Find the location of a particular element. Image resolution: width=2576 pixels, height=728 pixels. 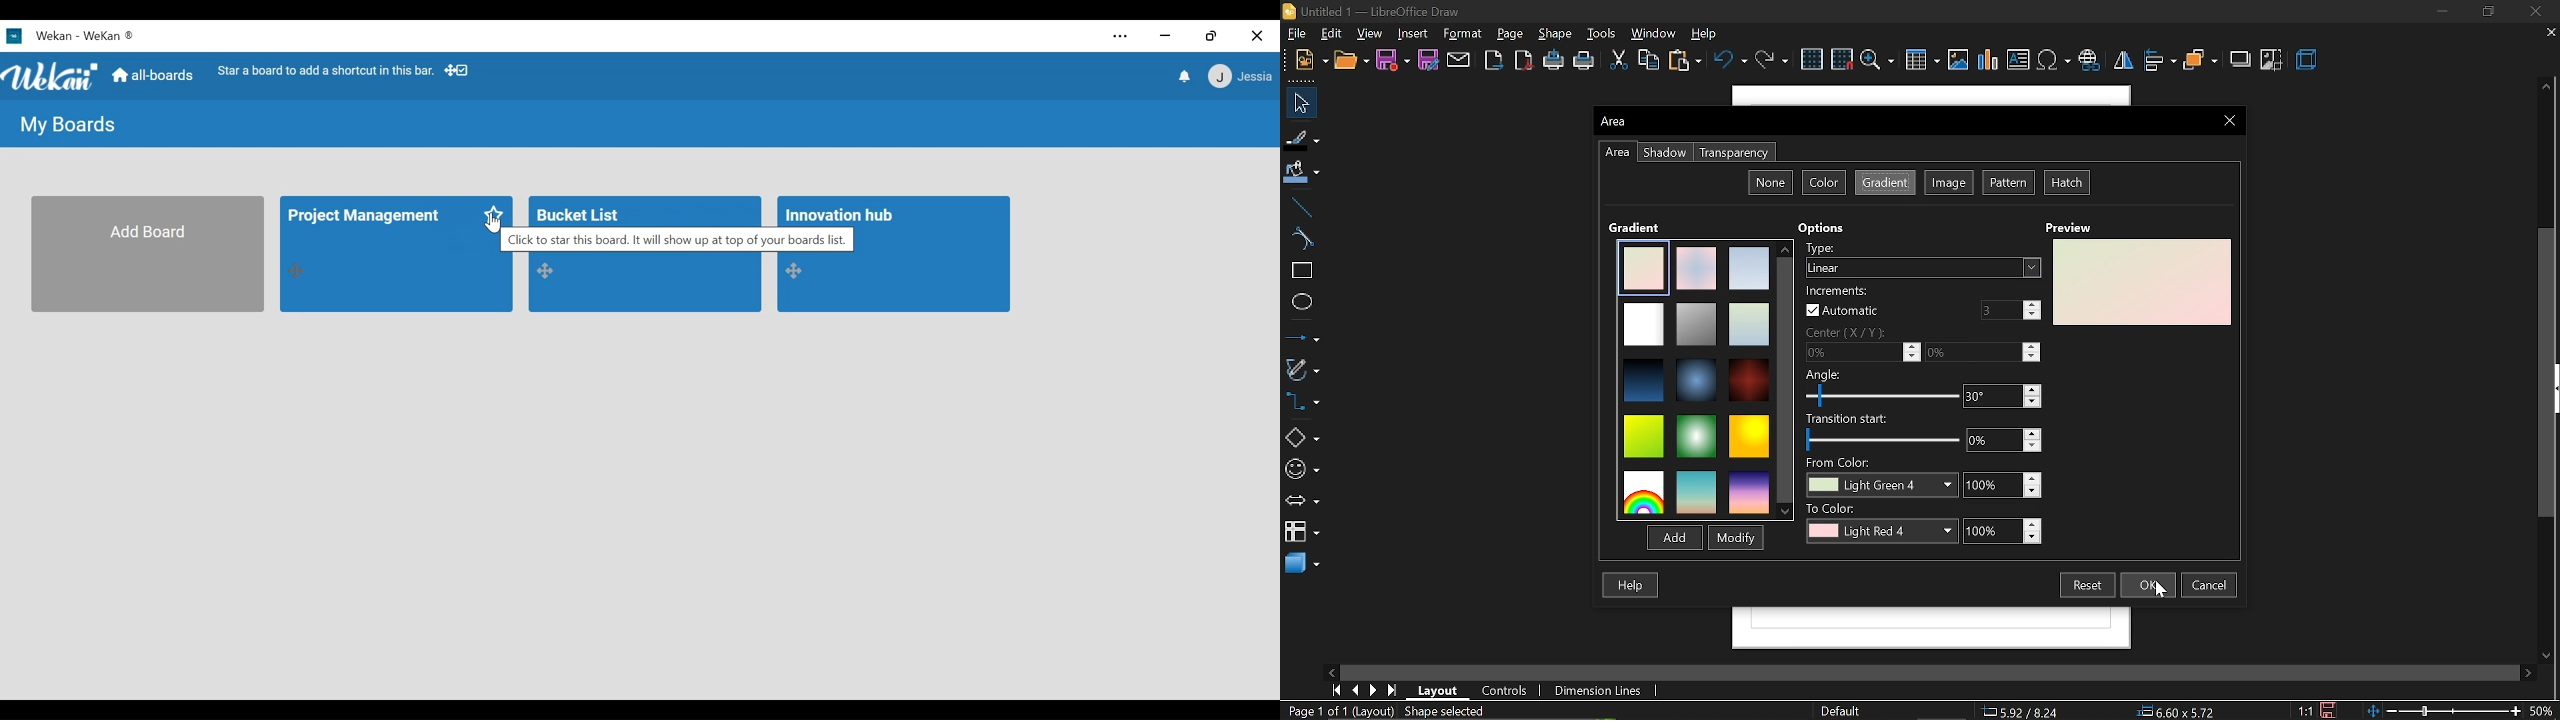

to color intensity is located at coordinates (2005, 530).